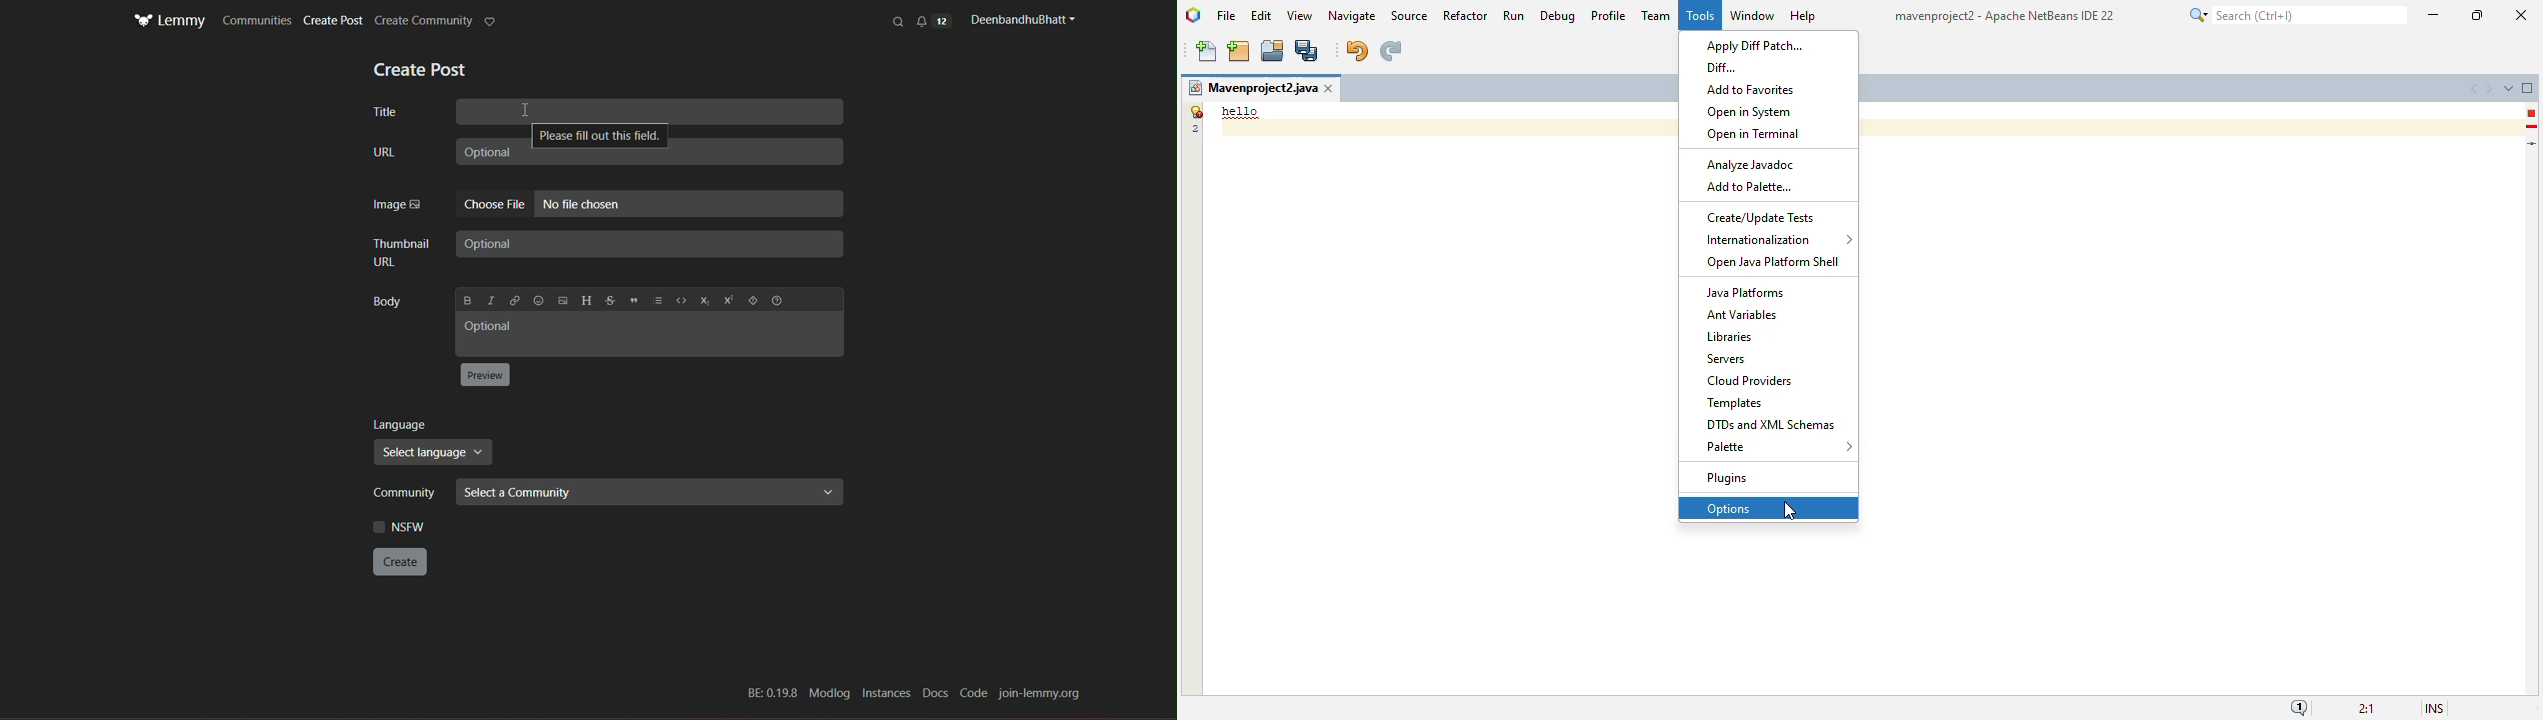 The width and height of the screenshot is (2548, 728). Describe the element at coordinates (651, 111) in the screenshot. I see `Title` at that location.